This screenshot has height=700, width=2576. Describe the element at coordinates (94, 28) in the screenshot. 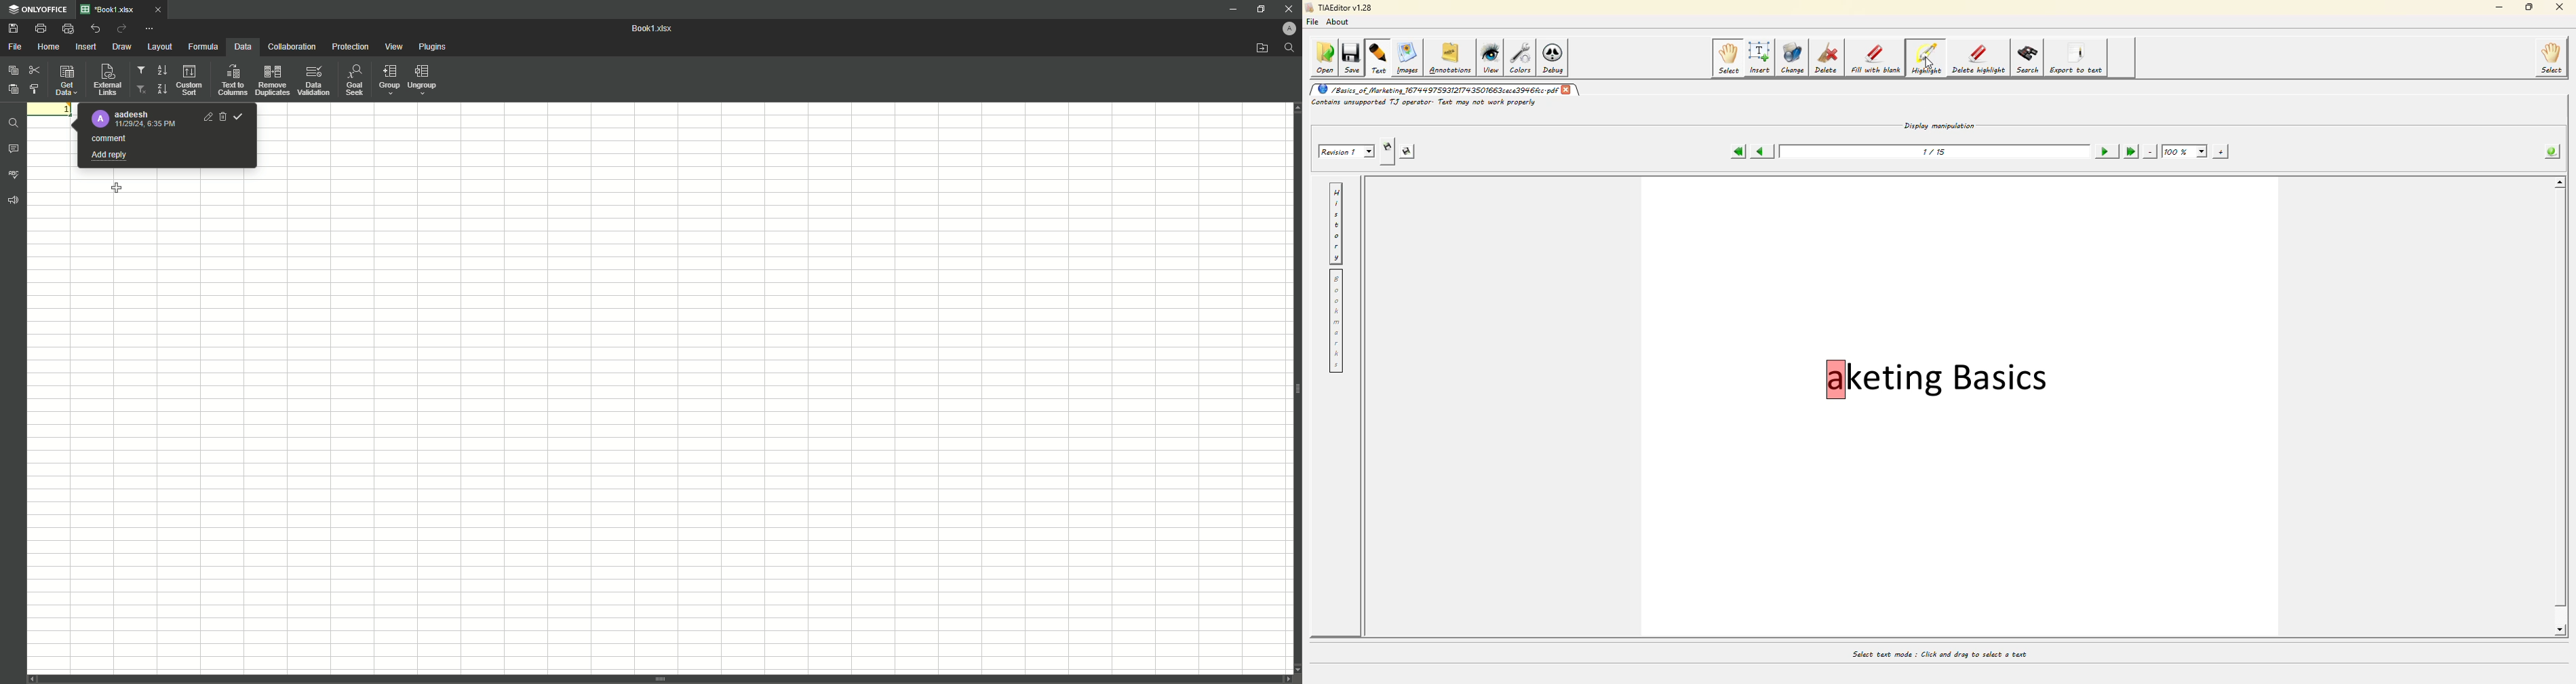

I see `Undo` at that location.